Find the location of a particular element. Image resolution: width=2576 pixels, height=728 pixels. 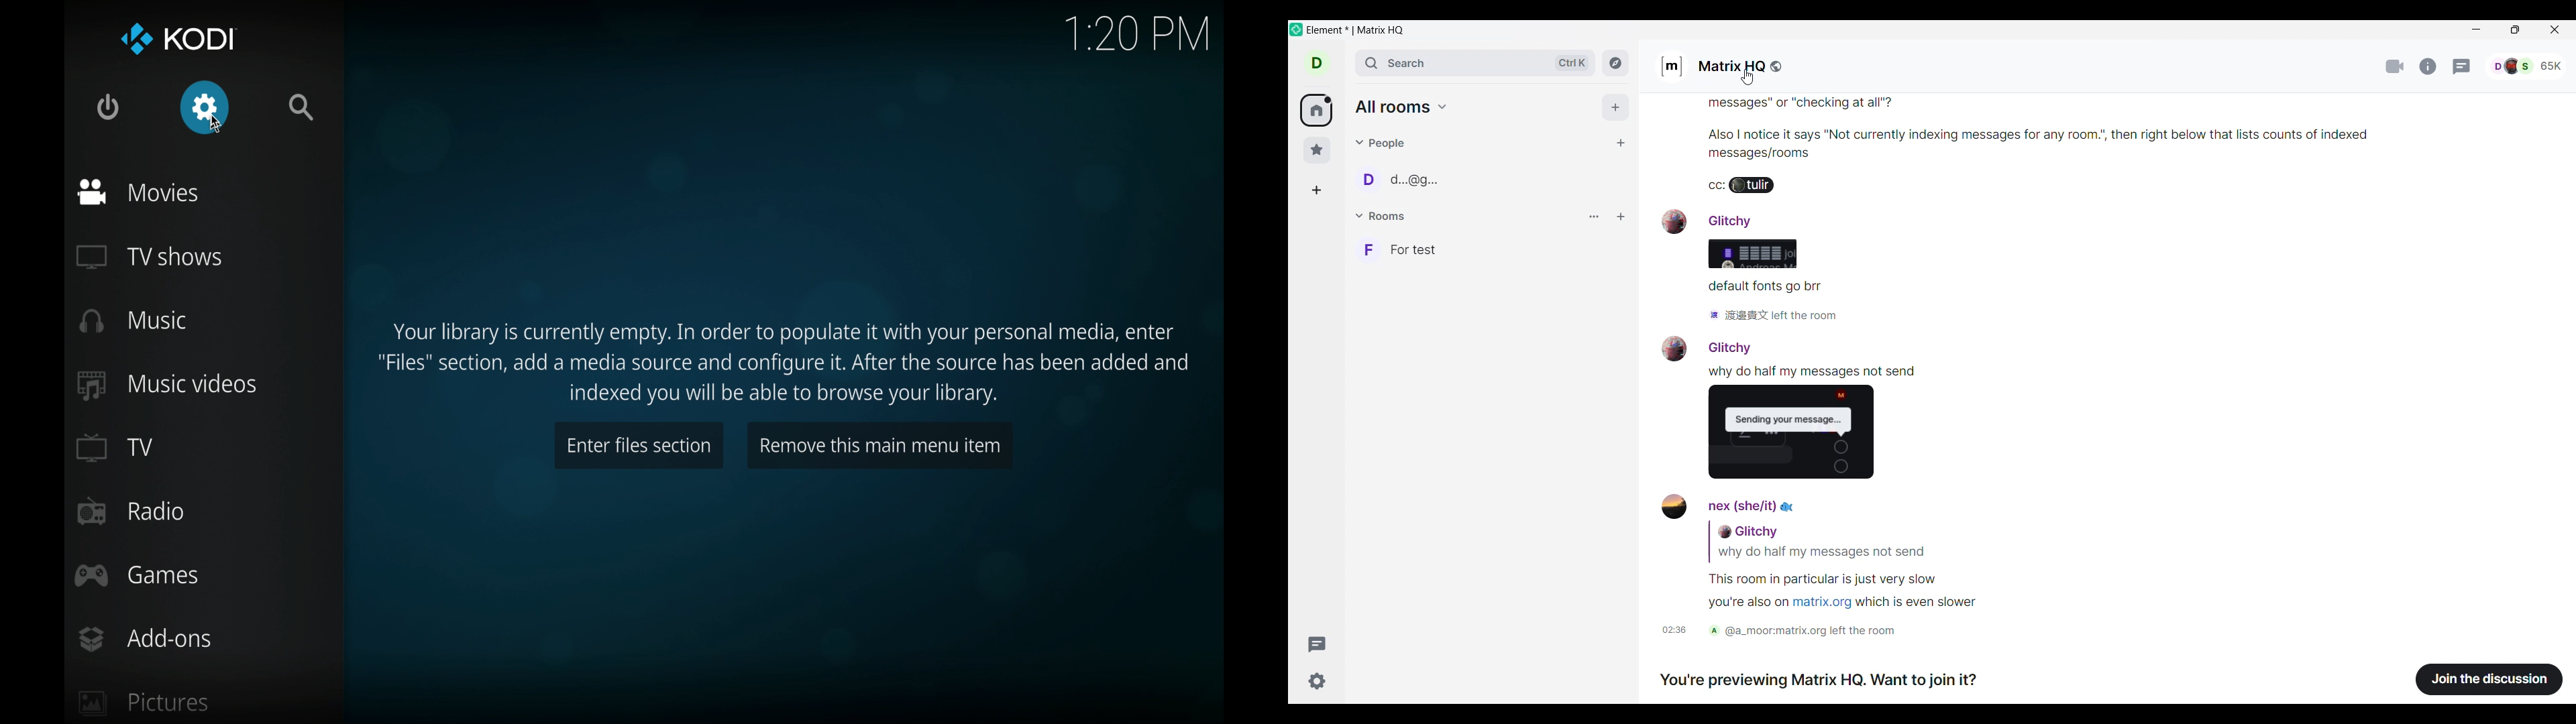

cursor is located at coordinates (217, 124).